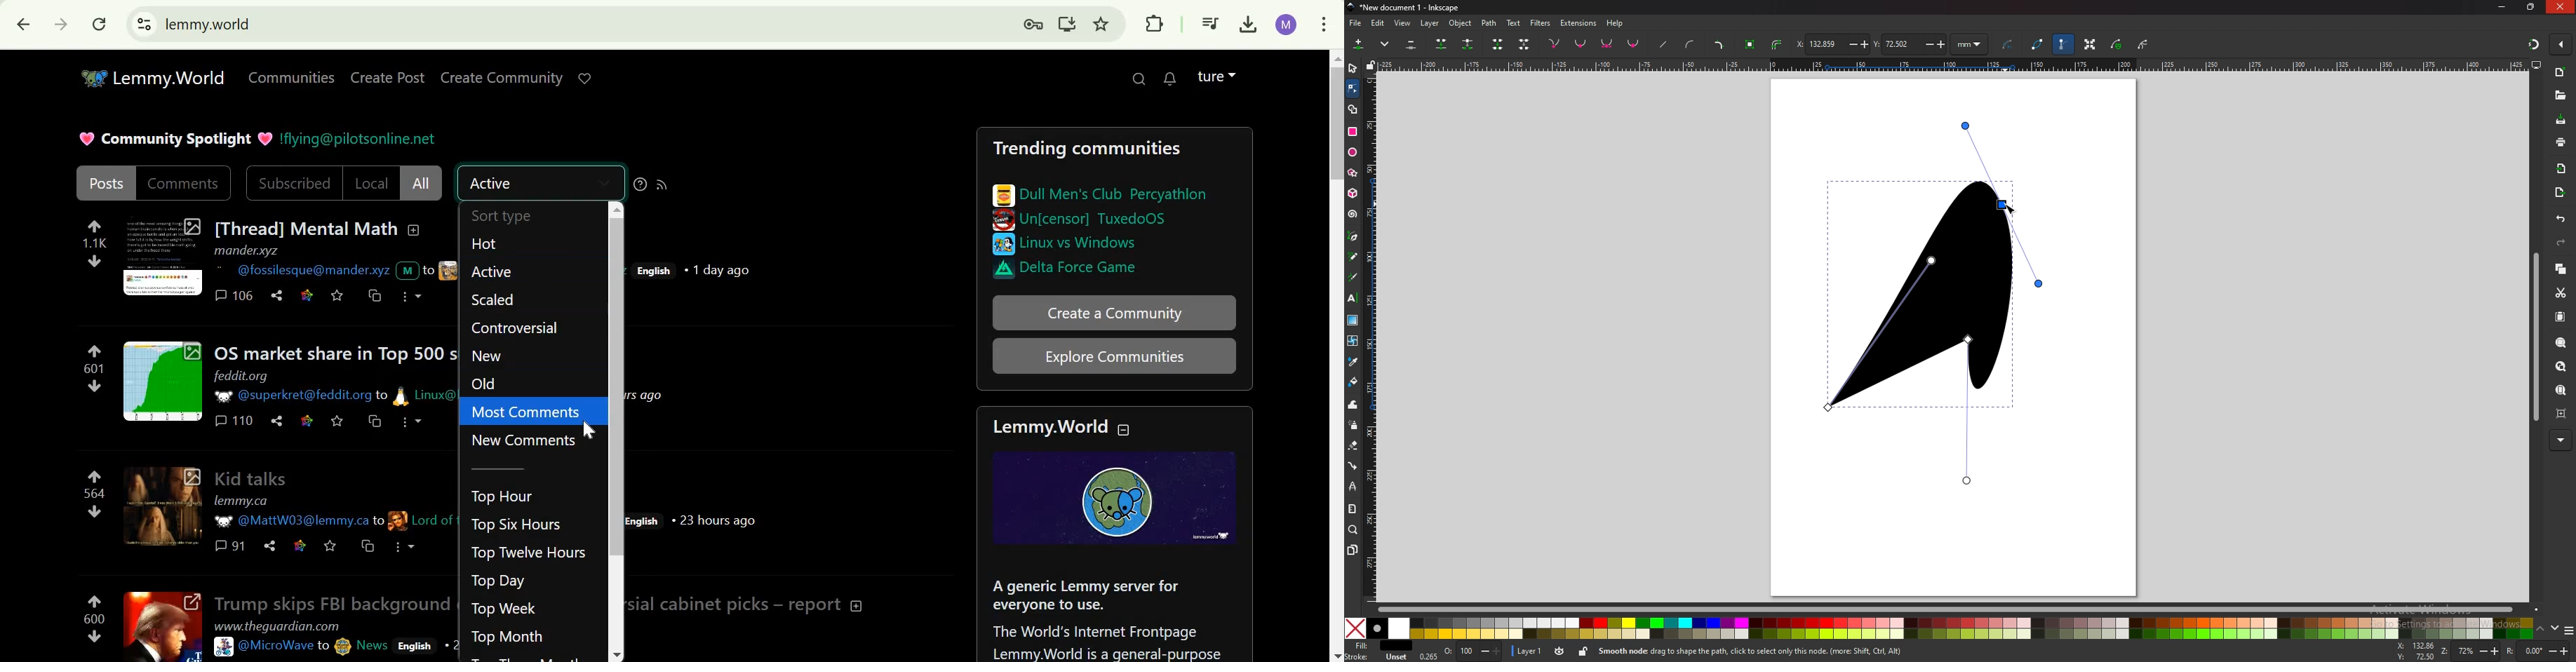 The image size is (2576, 672). I want to click on redo, so click(2561, 242).